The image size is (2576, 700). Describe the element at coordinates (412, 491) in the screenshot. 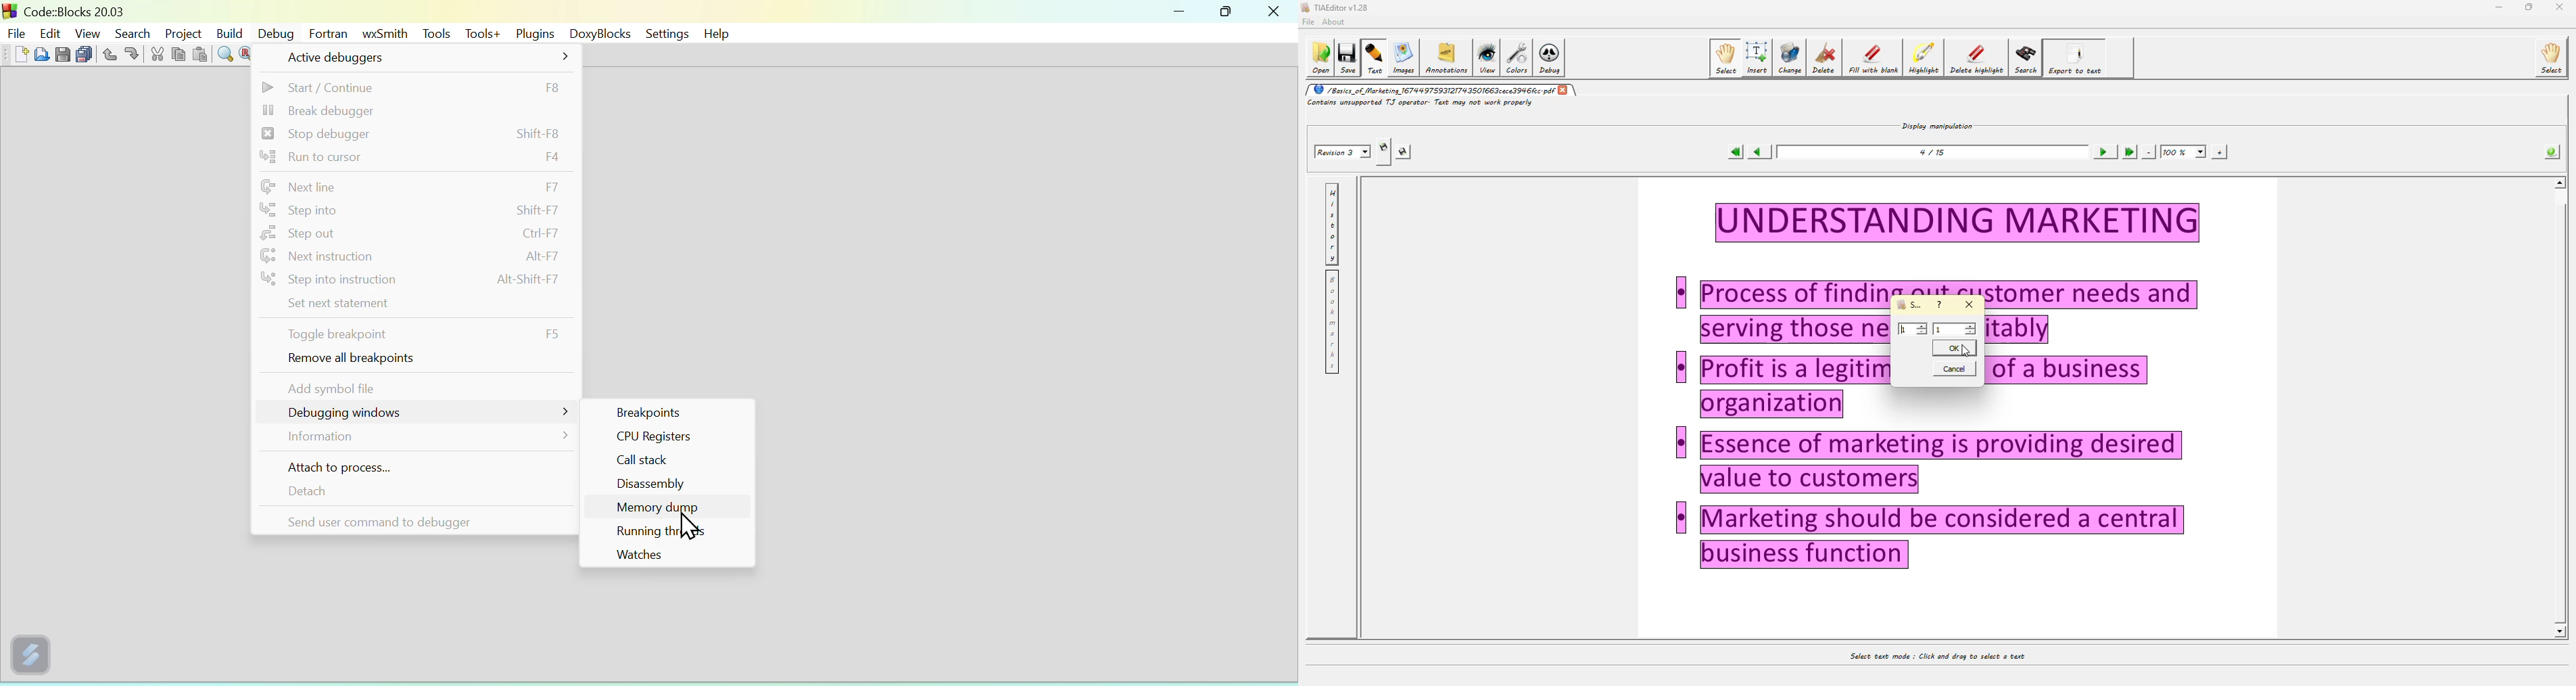

I see `detach ` at that location.